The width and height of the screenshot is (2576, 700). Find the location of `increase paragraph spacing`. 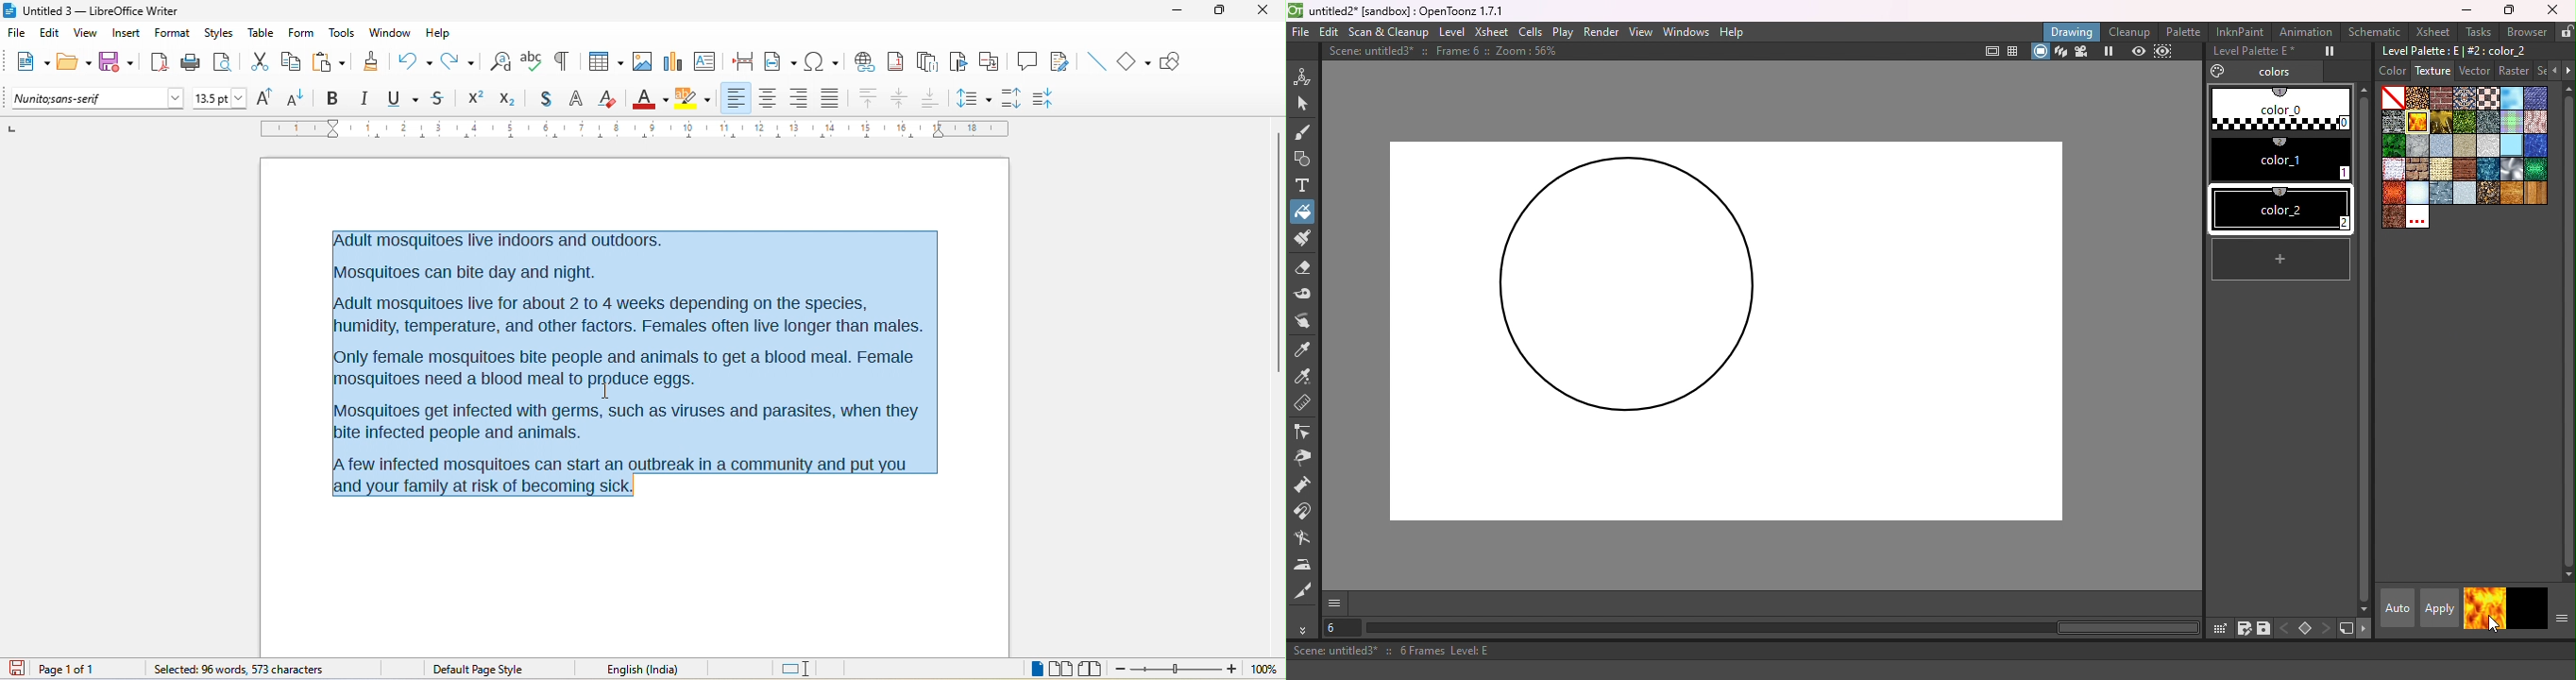

increase paragraph spacing is located at coordinates (1017, 99).